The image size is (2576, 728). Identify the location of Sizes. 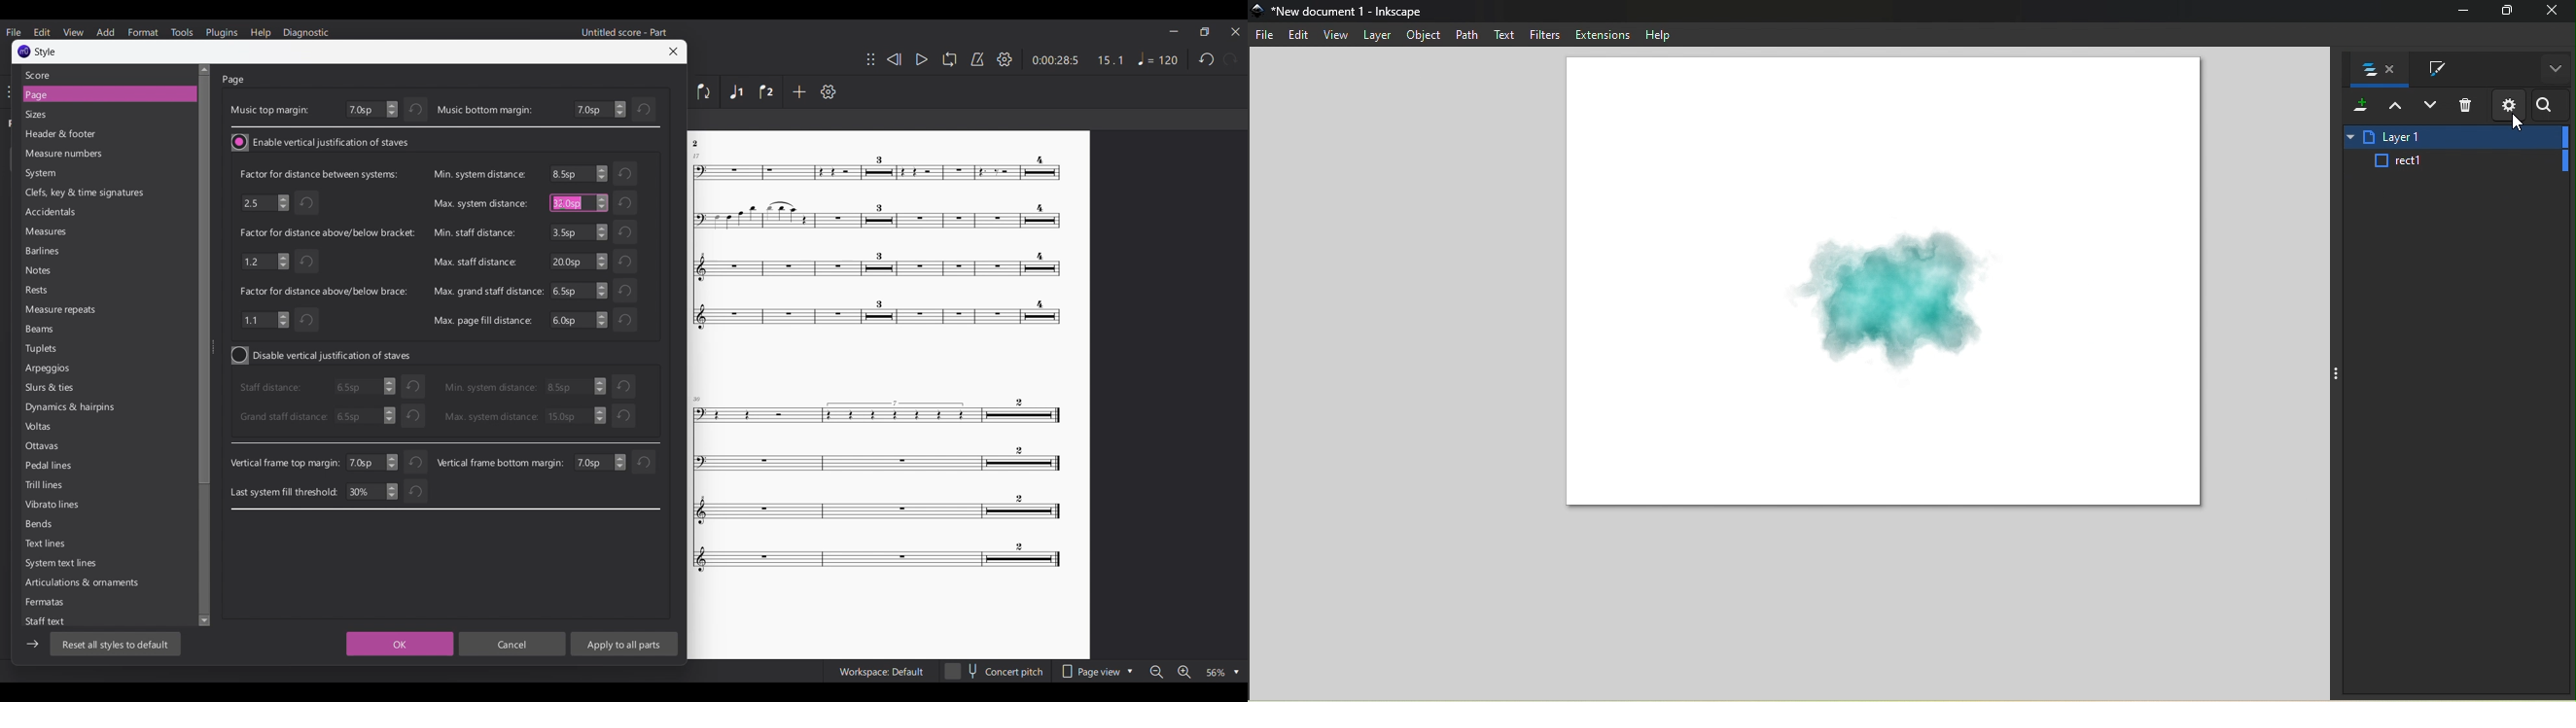
(99, 114).